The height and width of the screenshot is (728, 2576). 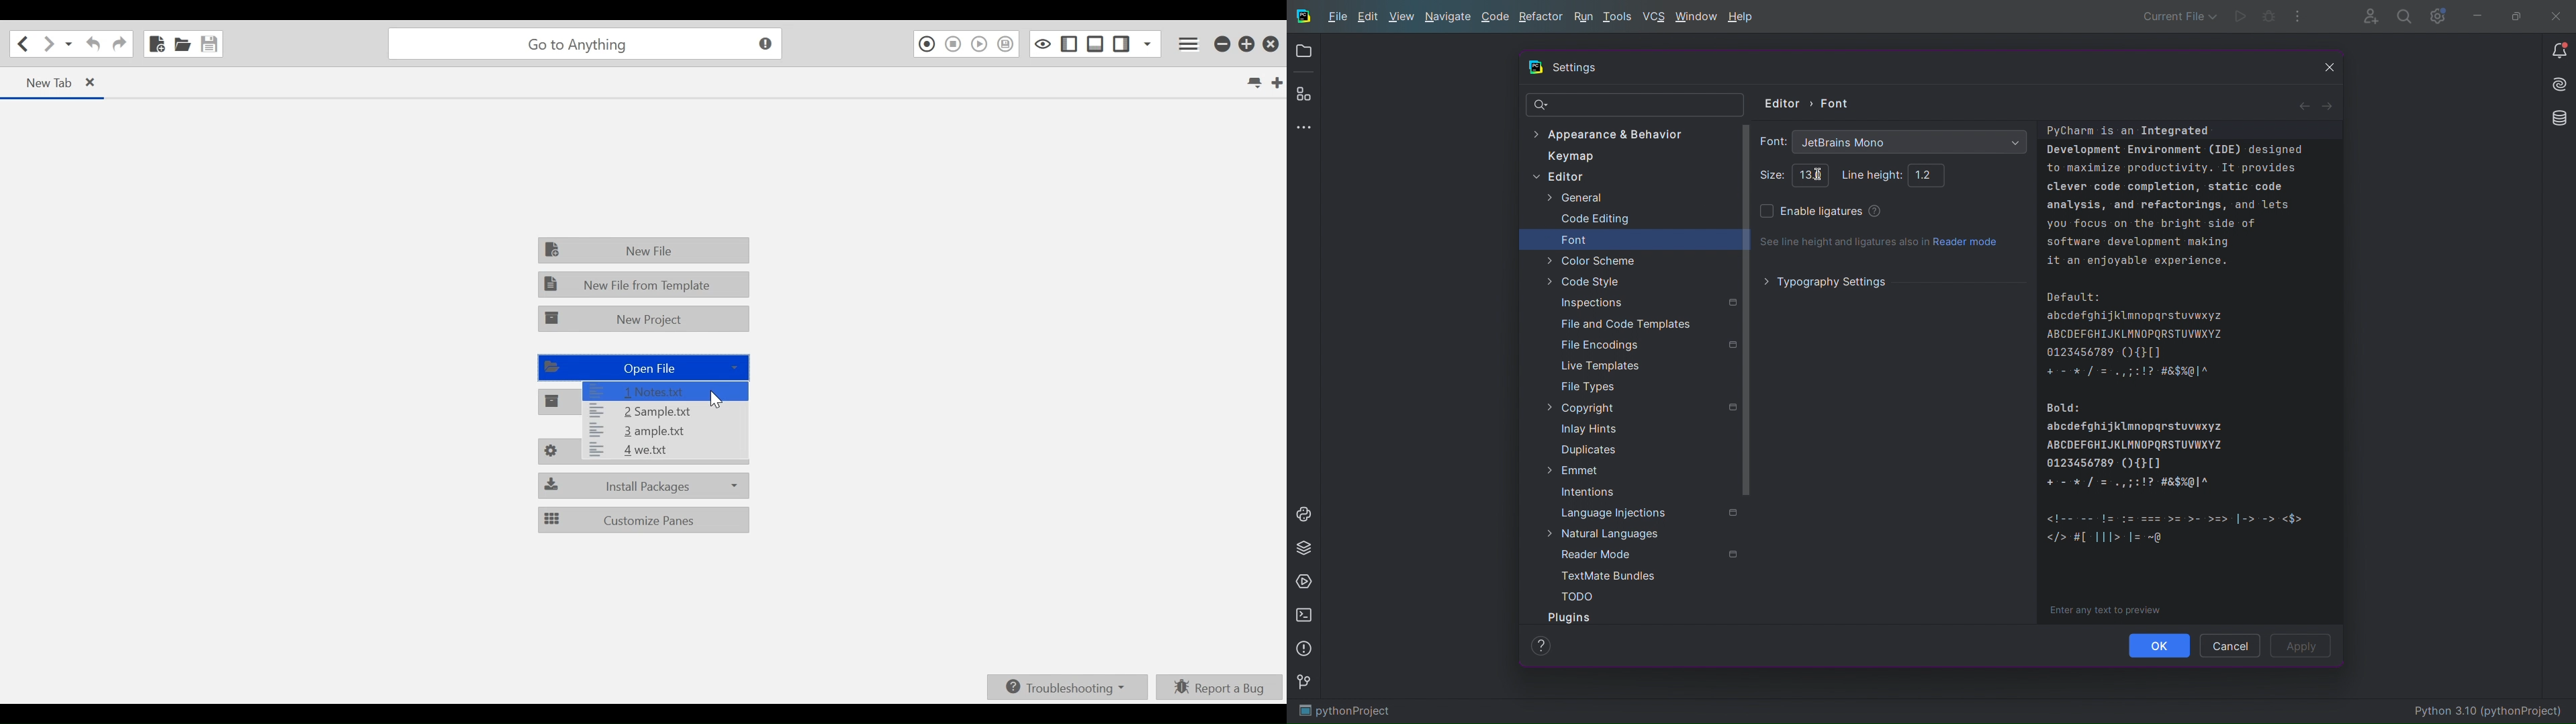 I want to click on Recent locations, so click(x=69, y=44).